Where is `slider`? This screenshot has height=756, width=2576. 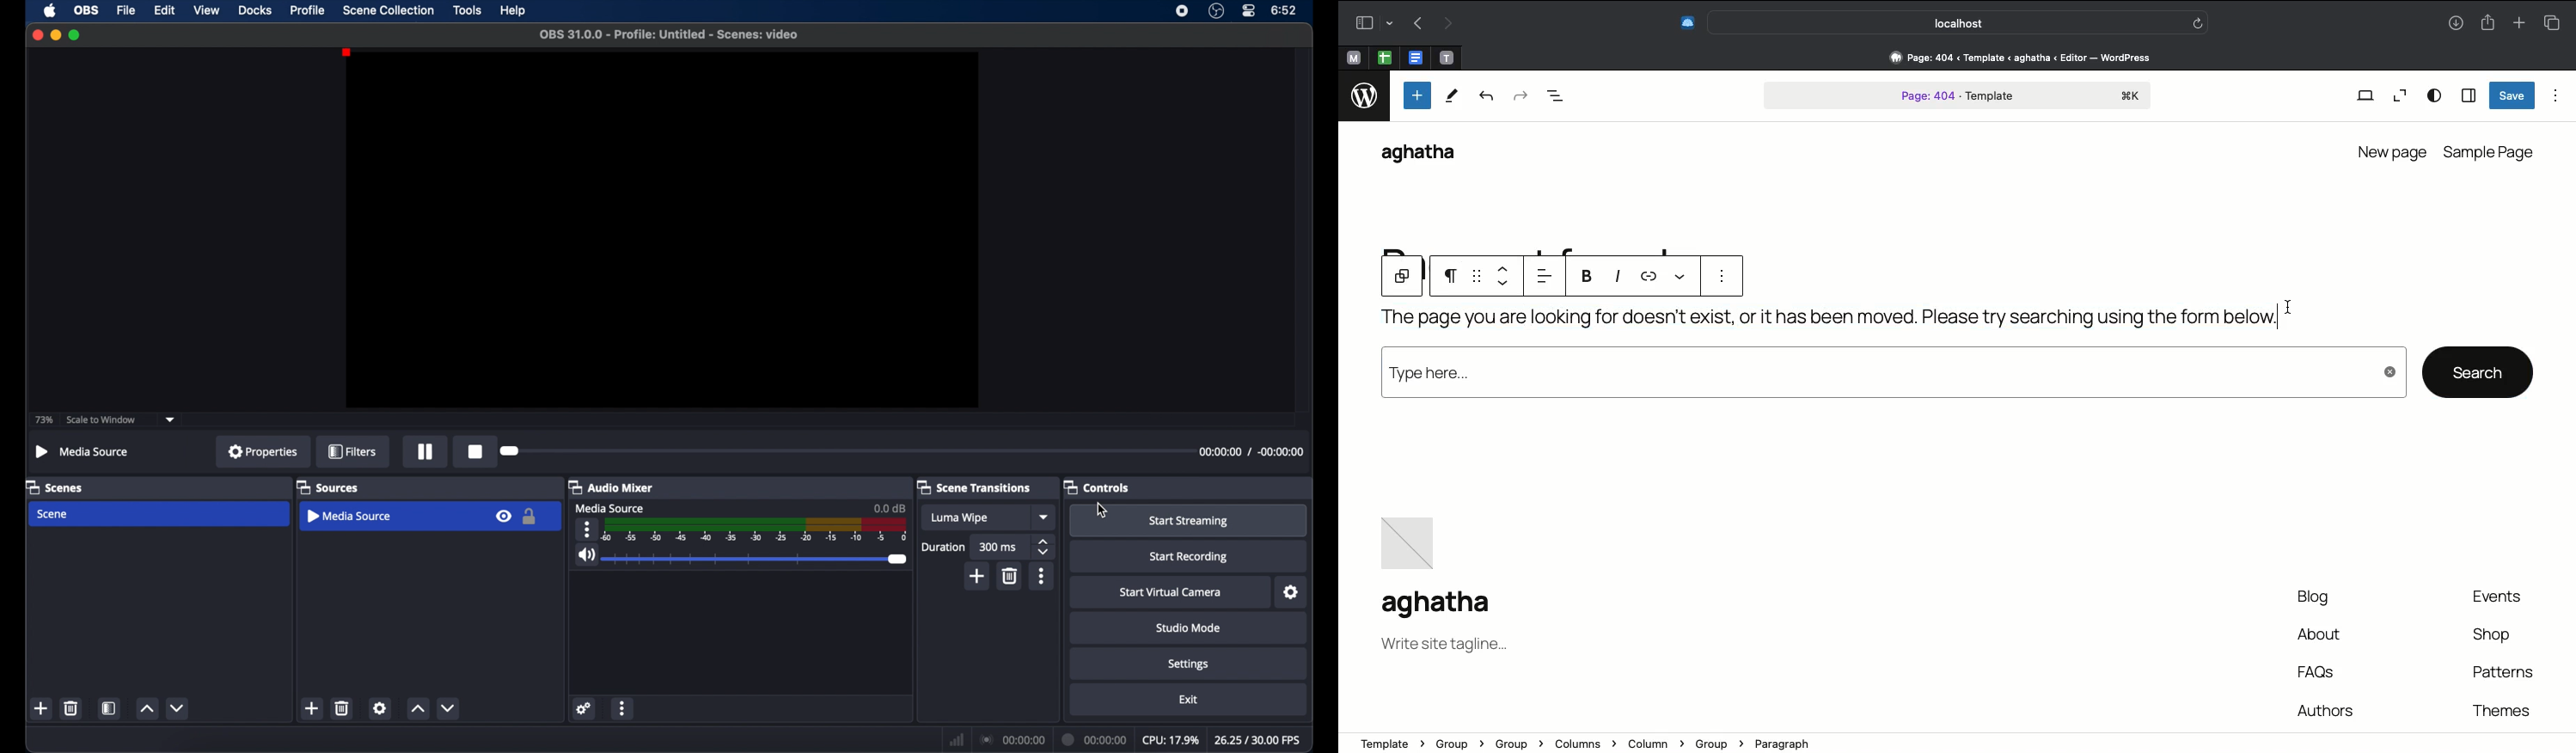 slider is located at coordinates (756, 559).